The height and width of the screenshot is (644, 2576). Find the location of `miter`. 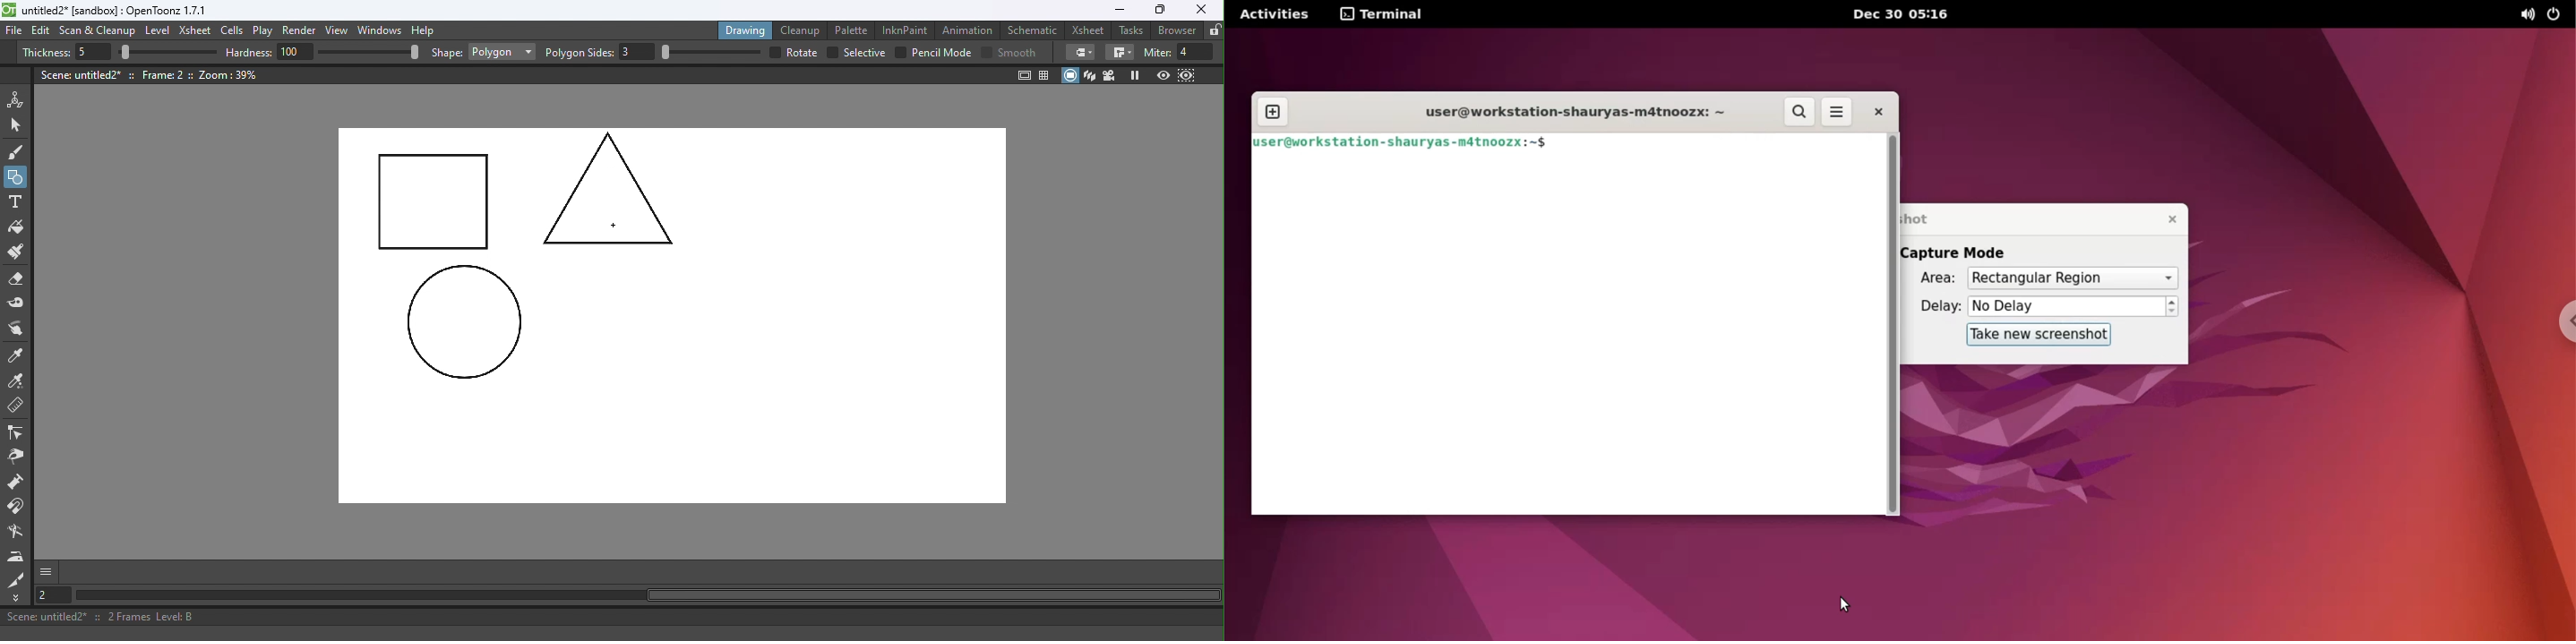

miter is located at coordinates (1156, 52).